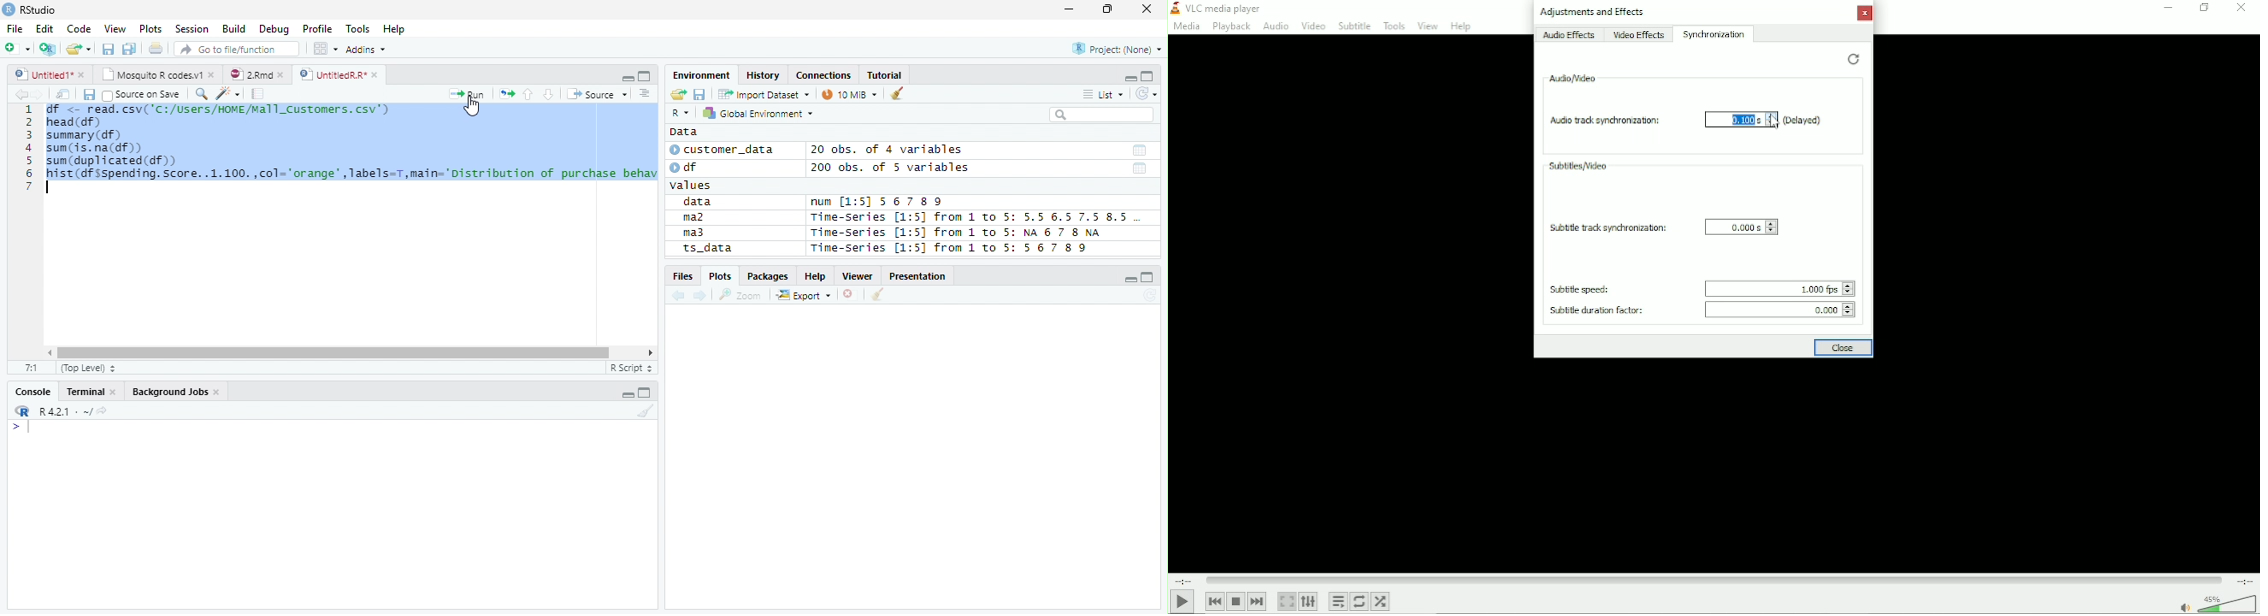 This screenshot has width=2268, height=616. I want to click on Time-Series [1:5] from 1 to 5: 56 7 8 9, so click(951, 248).